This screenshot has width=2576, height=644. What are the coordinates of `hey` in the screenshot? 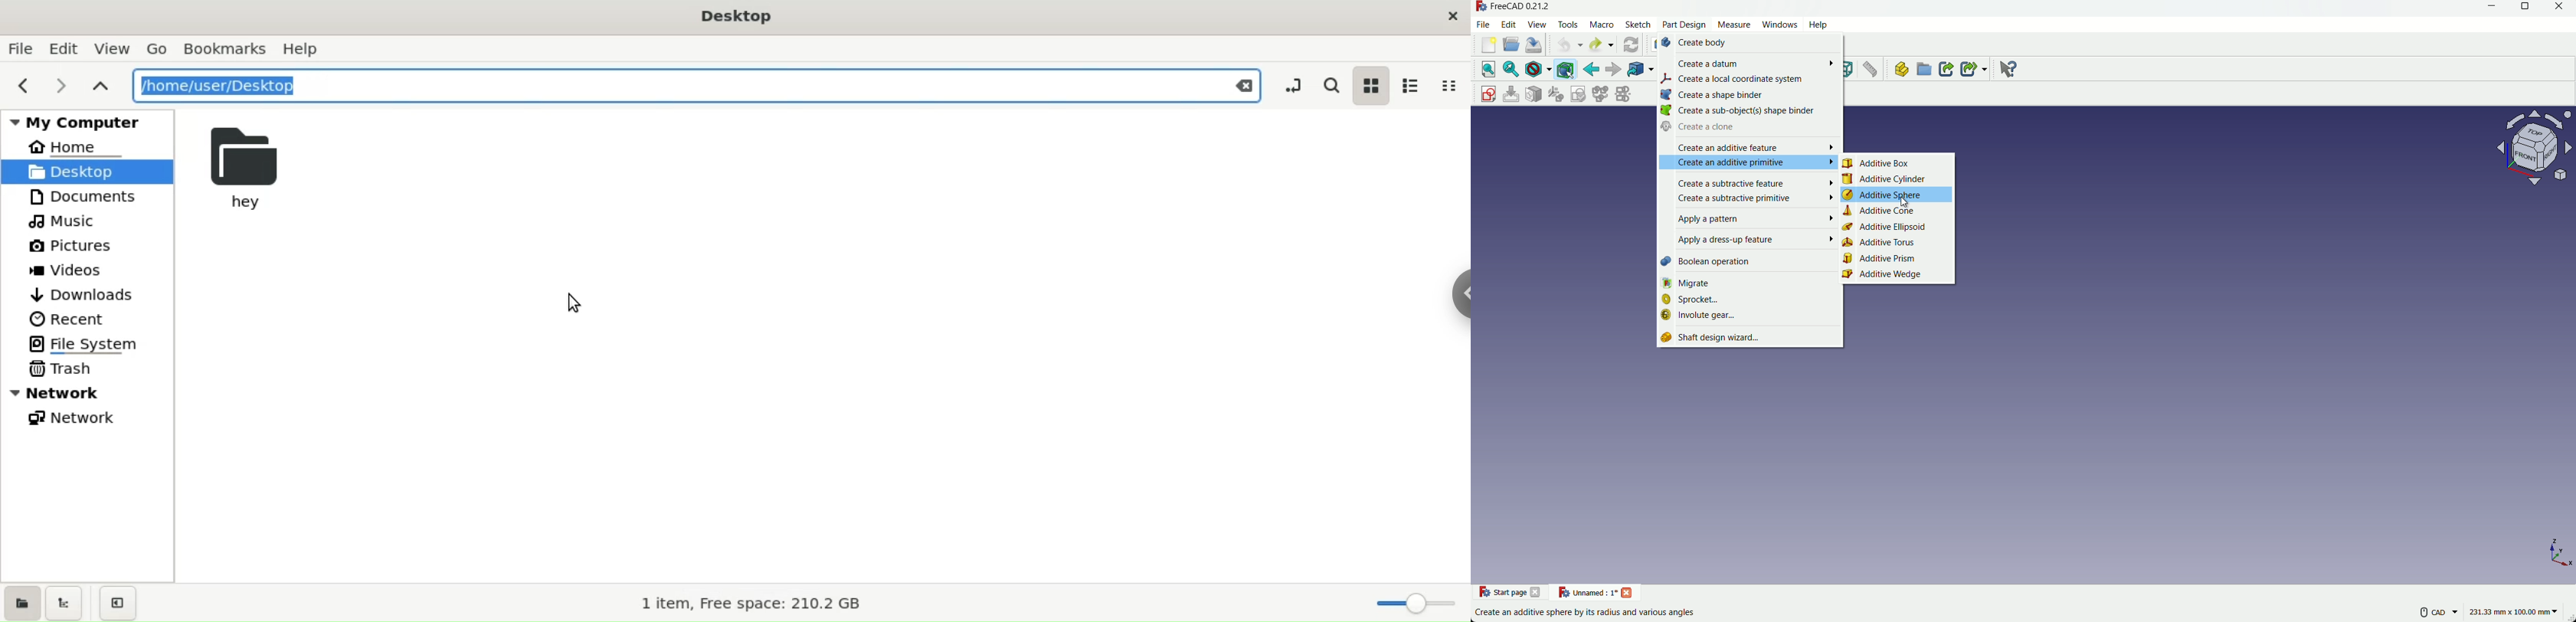 It's located at (260, 166).